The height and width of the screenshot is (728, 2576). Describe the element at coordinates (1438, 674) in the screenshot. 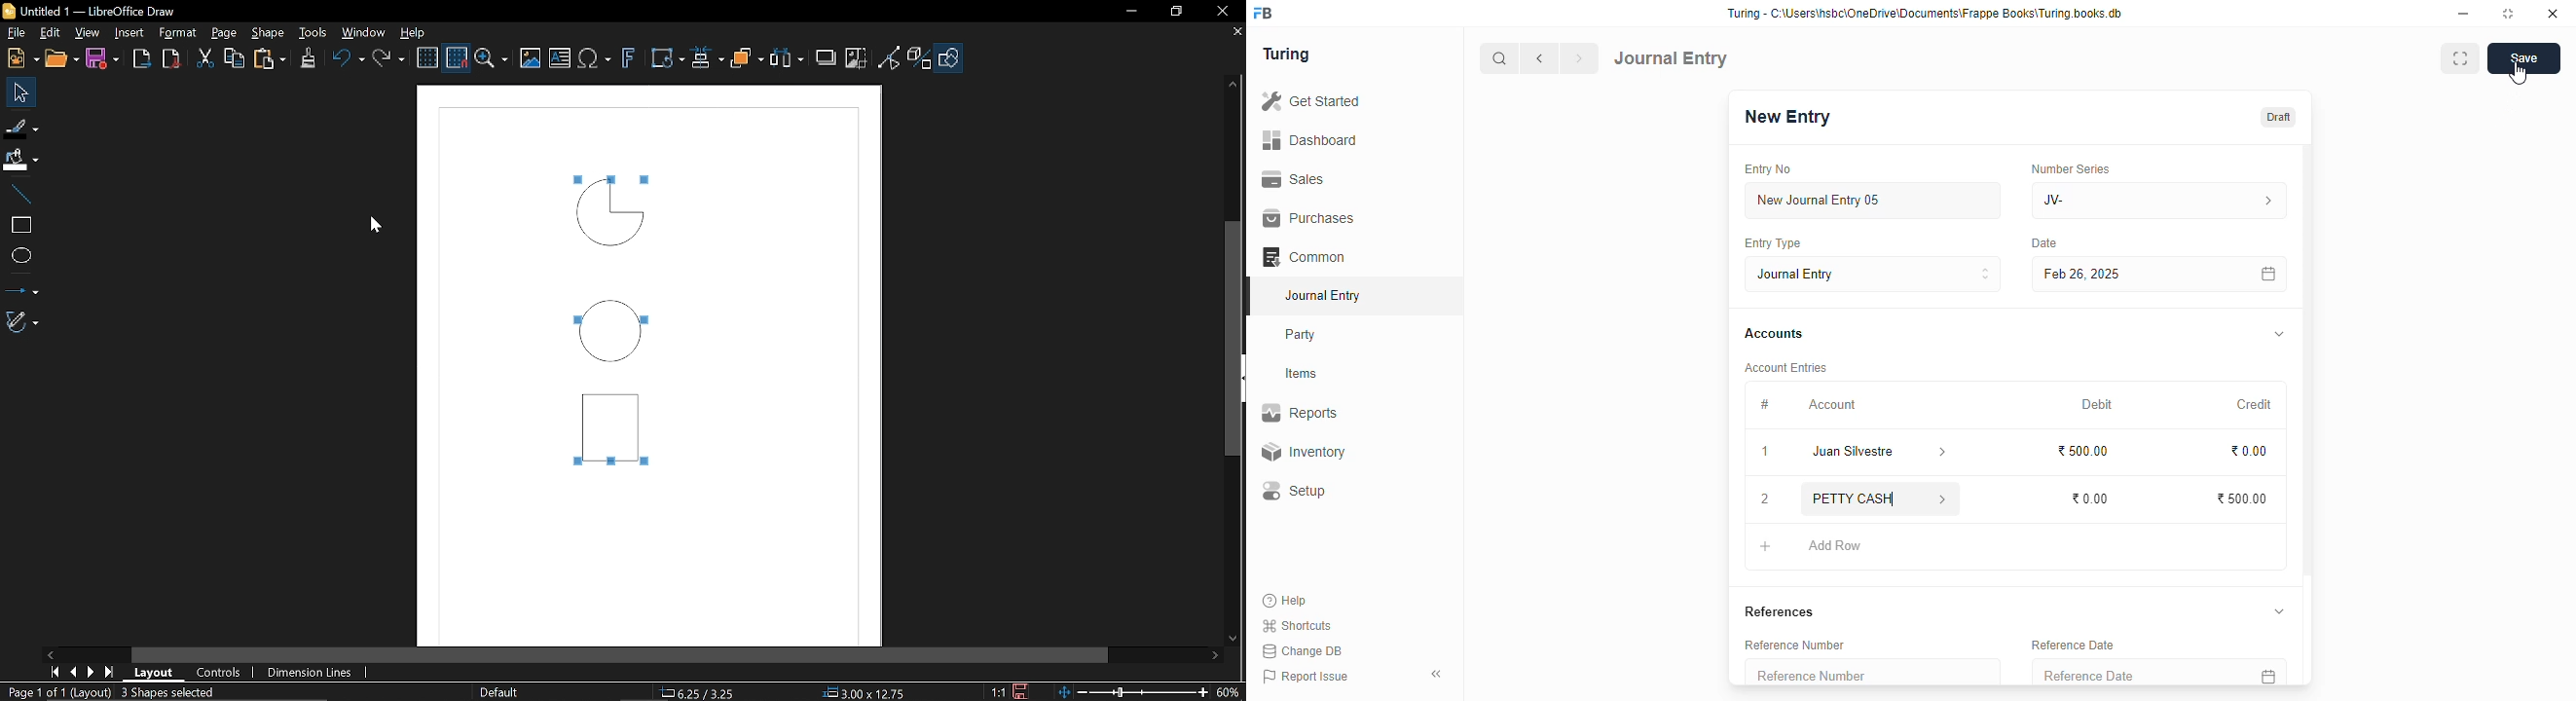

I see `toggle sidebar` at that location.